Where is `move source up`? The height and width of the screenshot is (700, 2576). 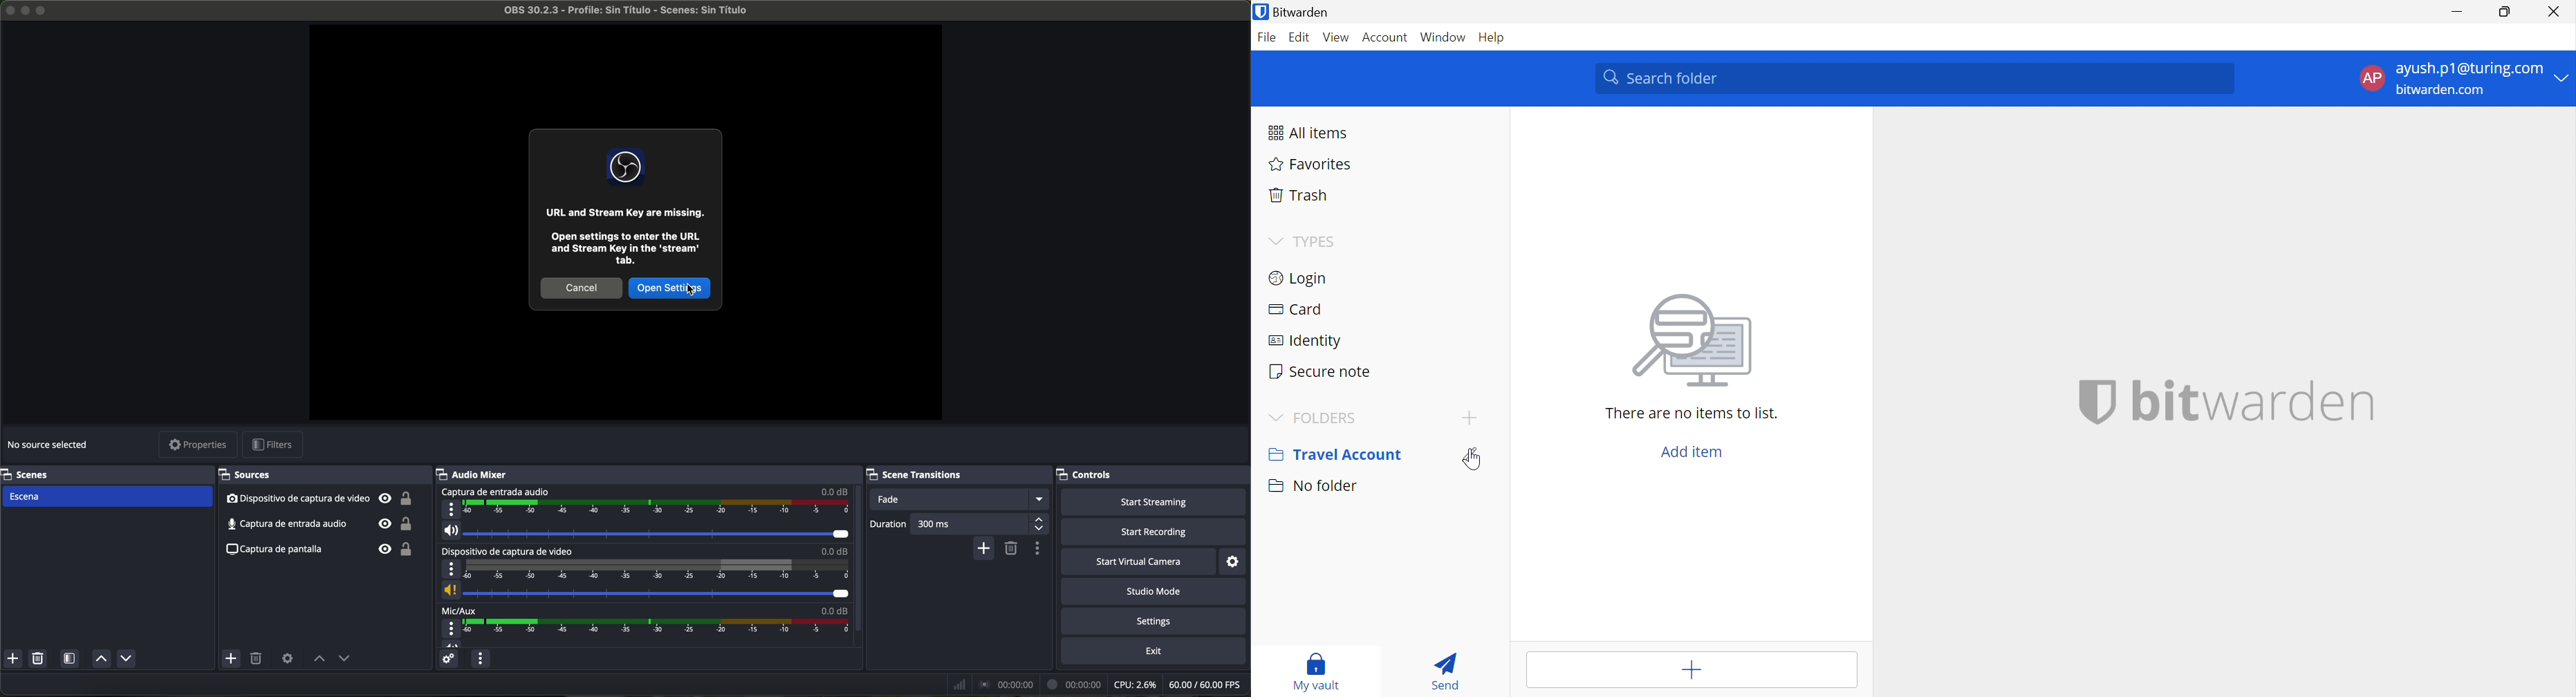
move source up is located at coordinates (319, 659).